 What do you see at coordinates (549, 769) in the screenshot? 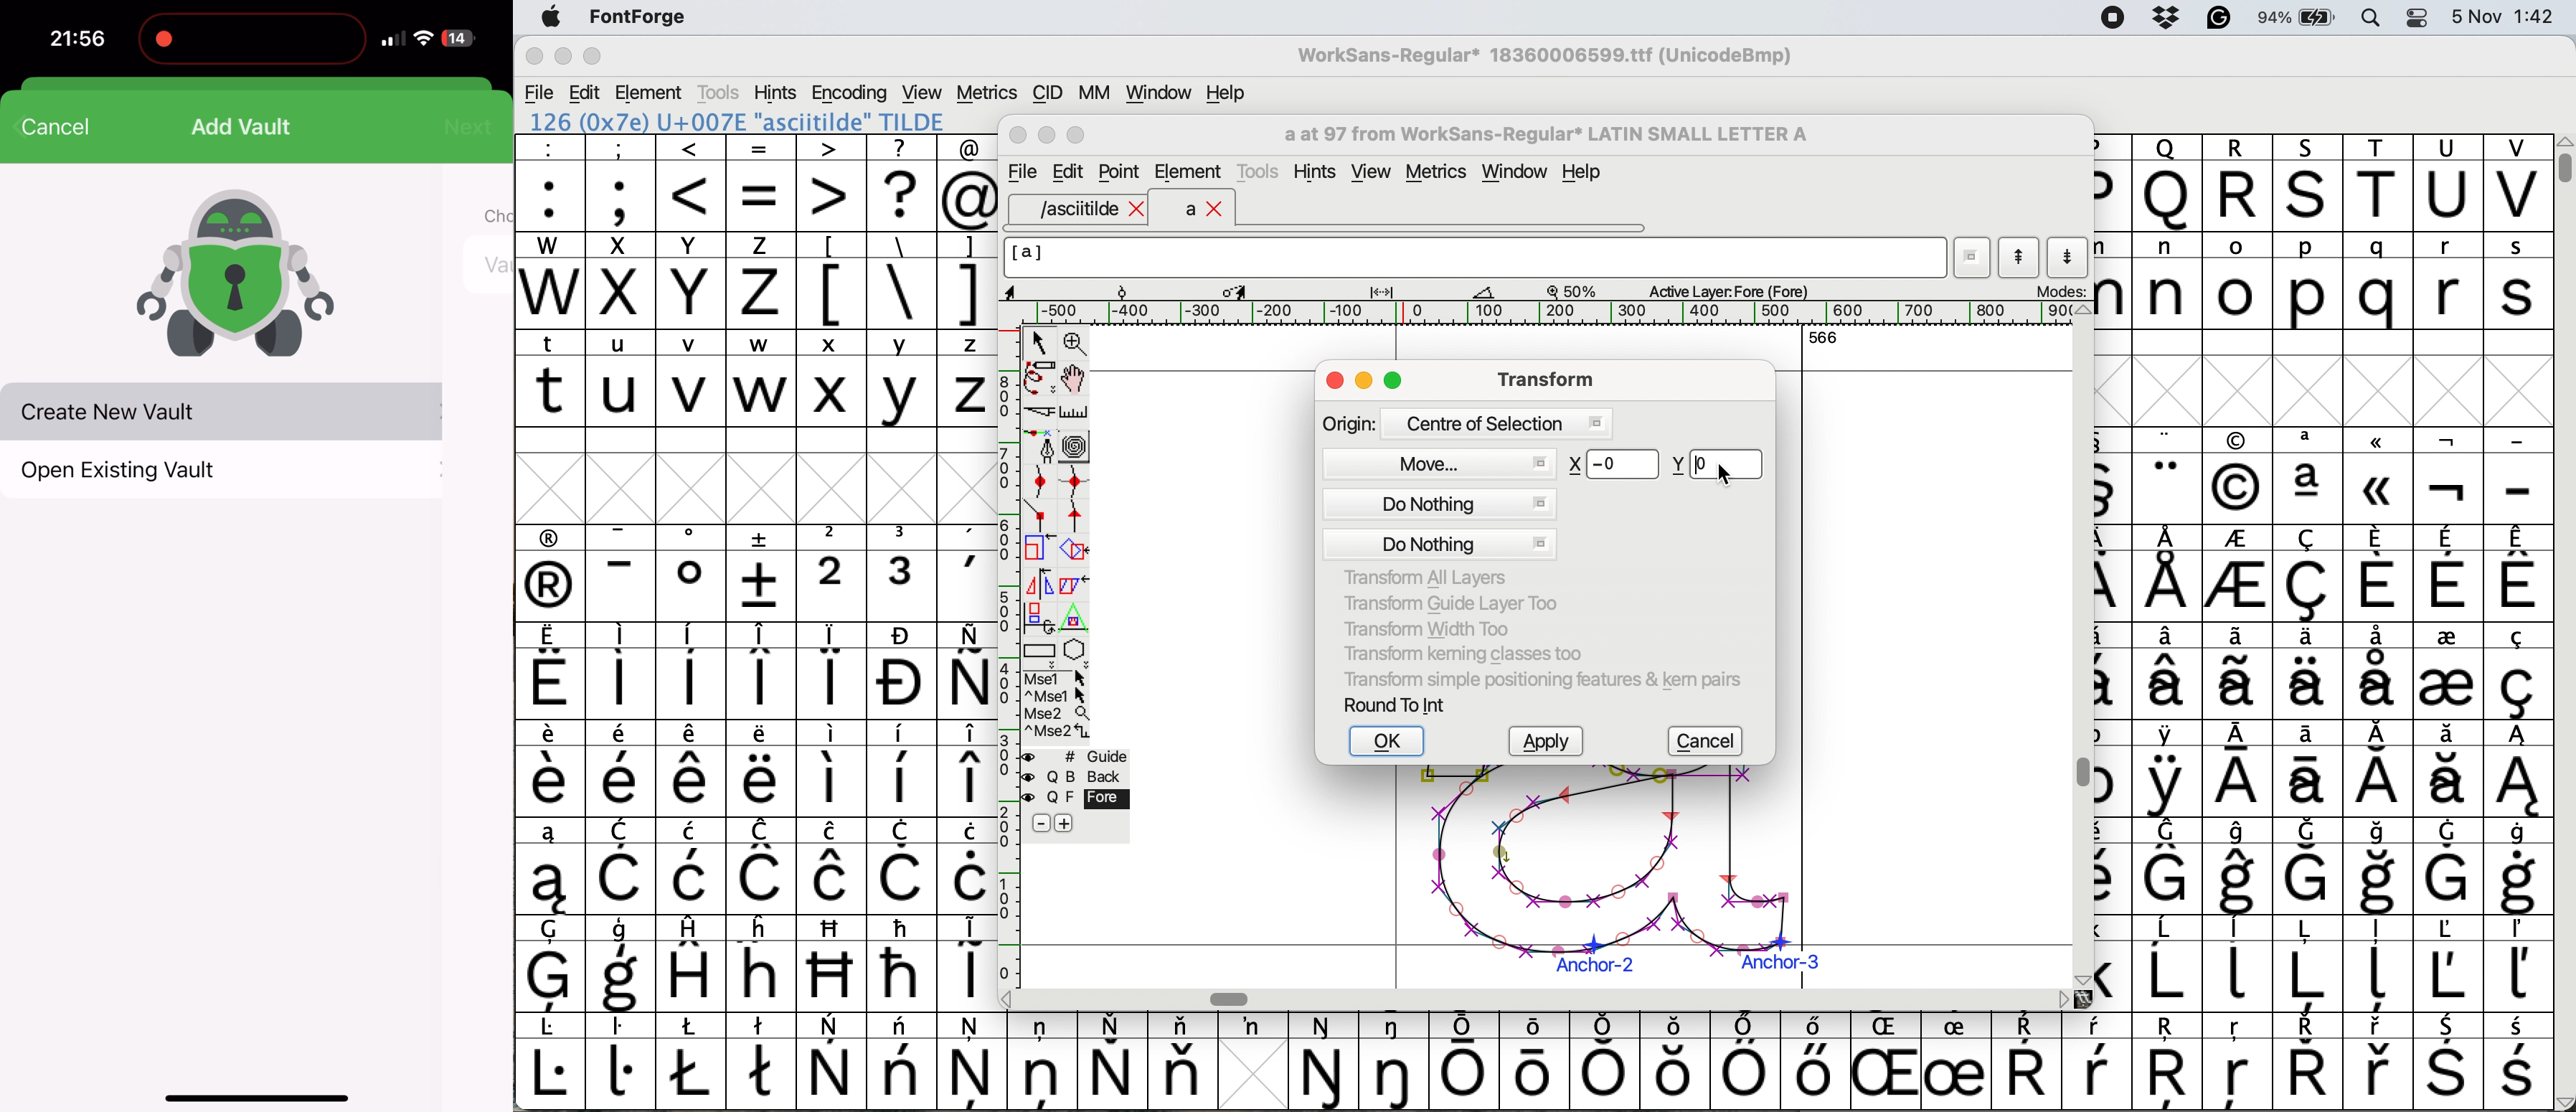
I see `symbol` at bounding box center [549, 769].